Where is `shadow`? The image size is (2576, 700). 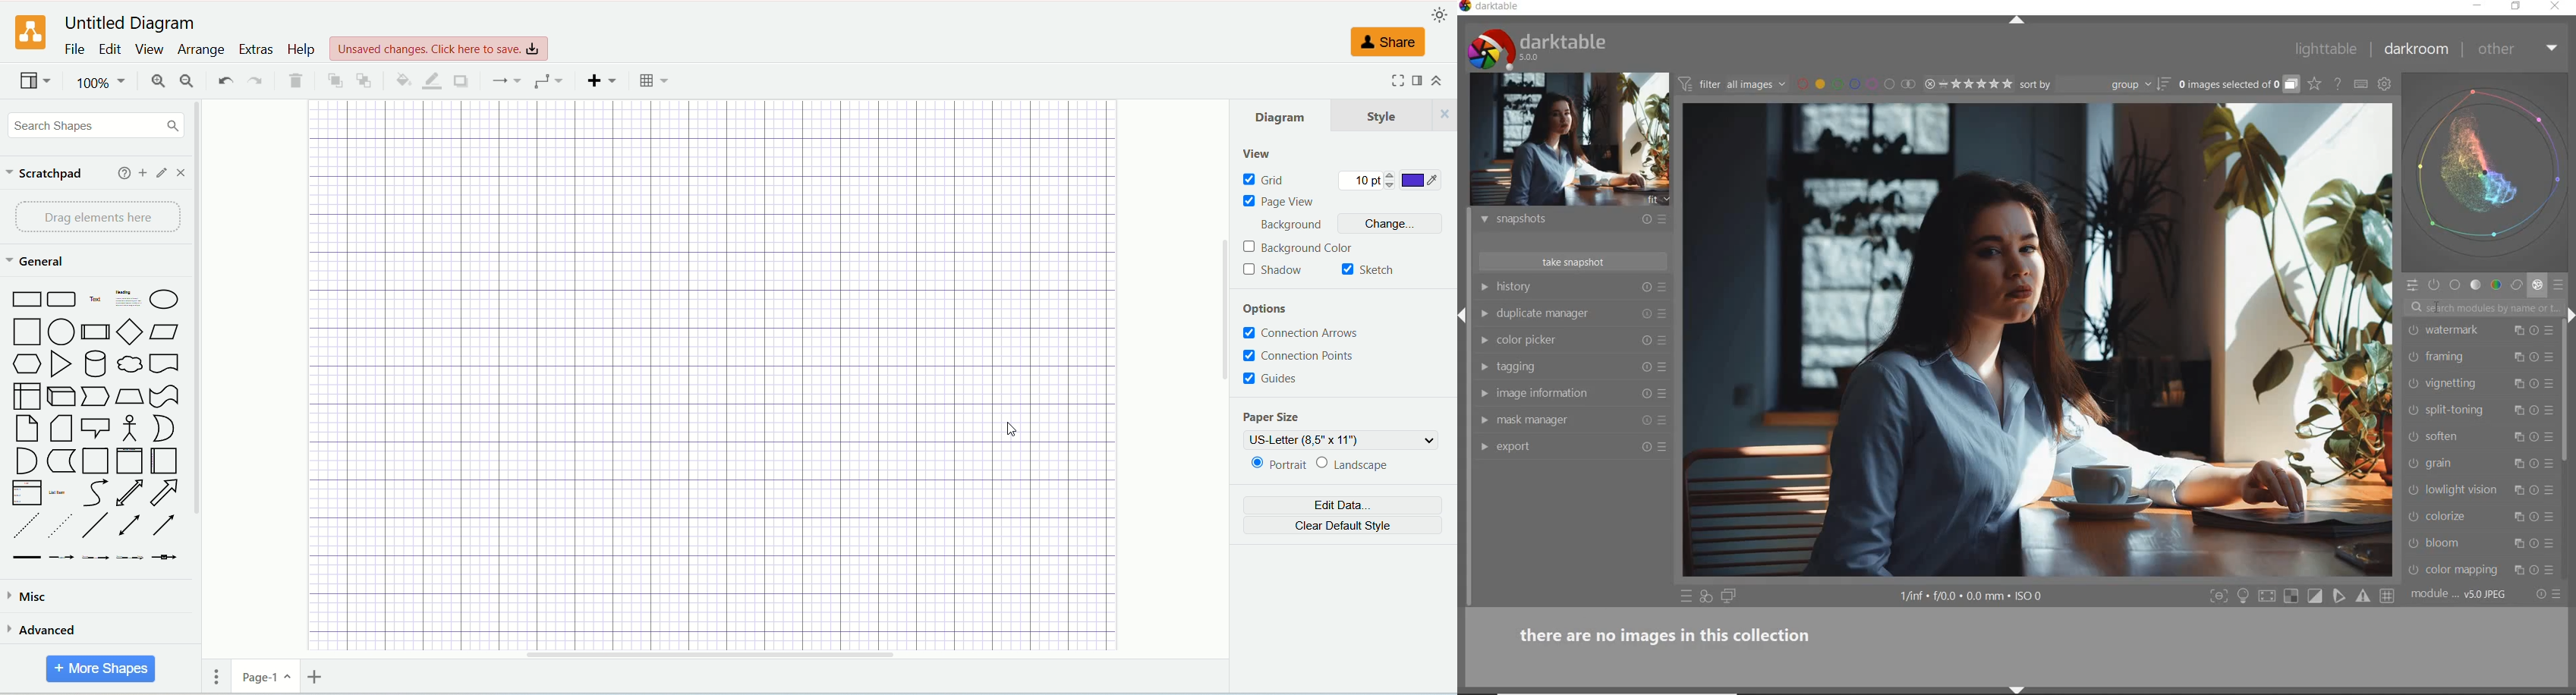 shadow is located at coordinates (465, 82).